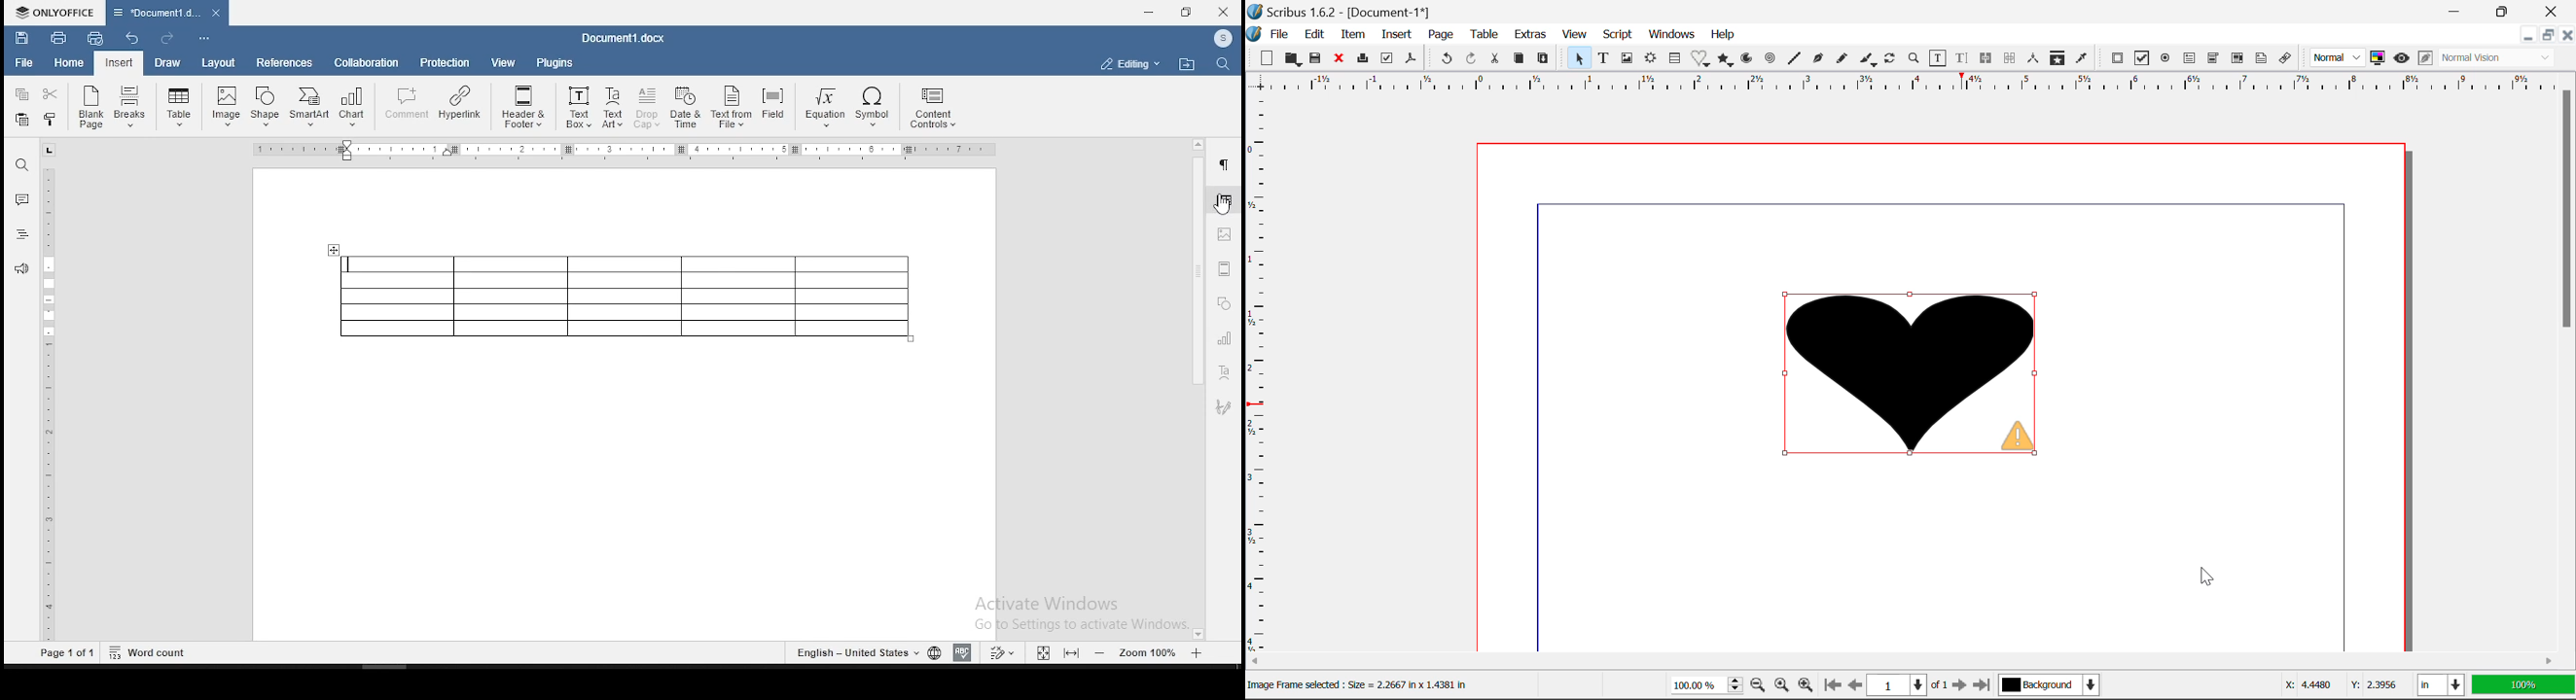 This screenshot has width=2576, height=700. Describe the element at coordinates (2306, 684) in the screenshot. I see `X: 4.4480` at that location.